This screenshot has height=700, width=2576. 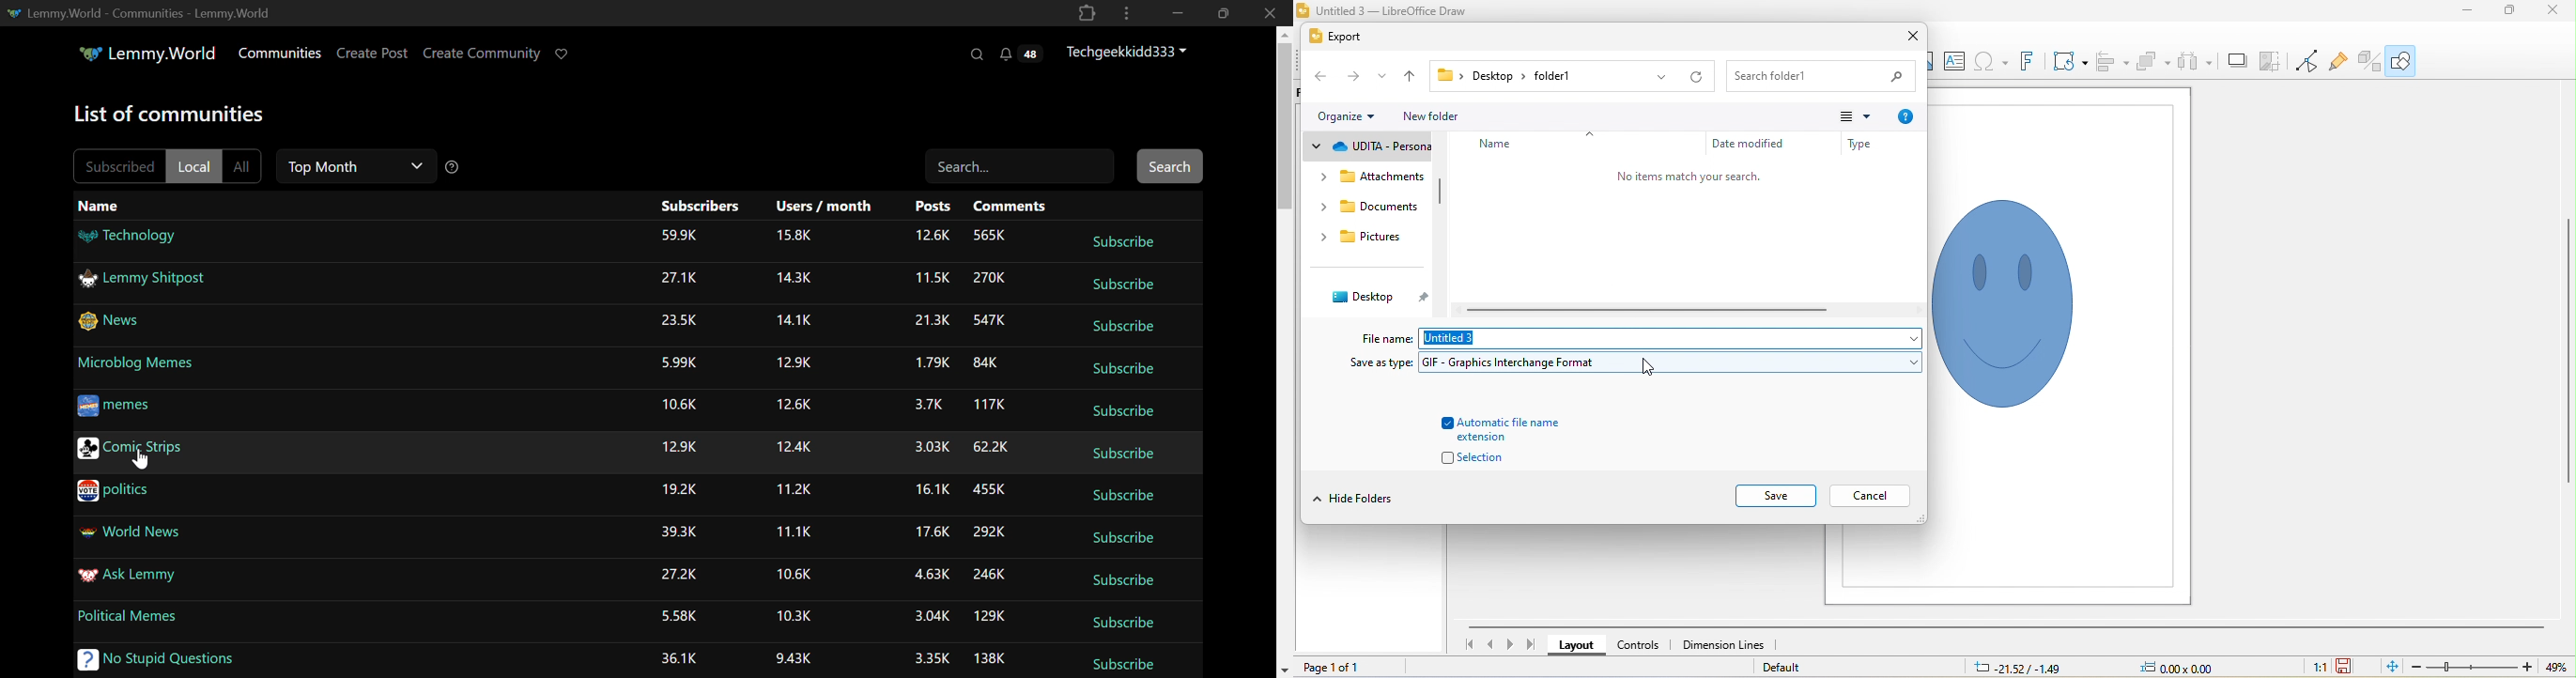 What do you see at coordinates (993, 235) in the screenshot?
I see `565K` at bounding box center [993, 235].